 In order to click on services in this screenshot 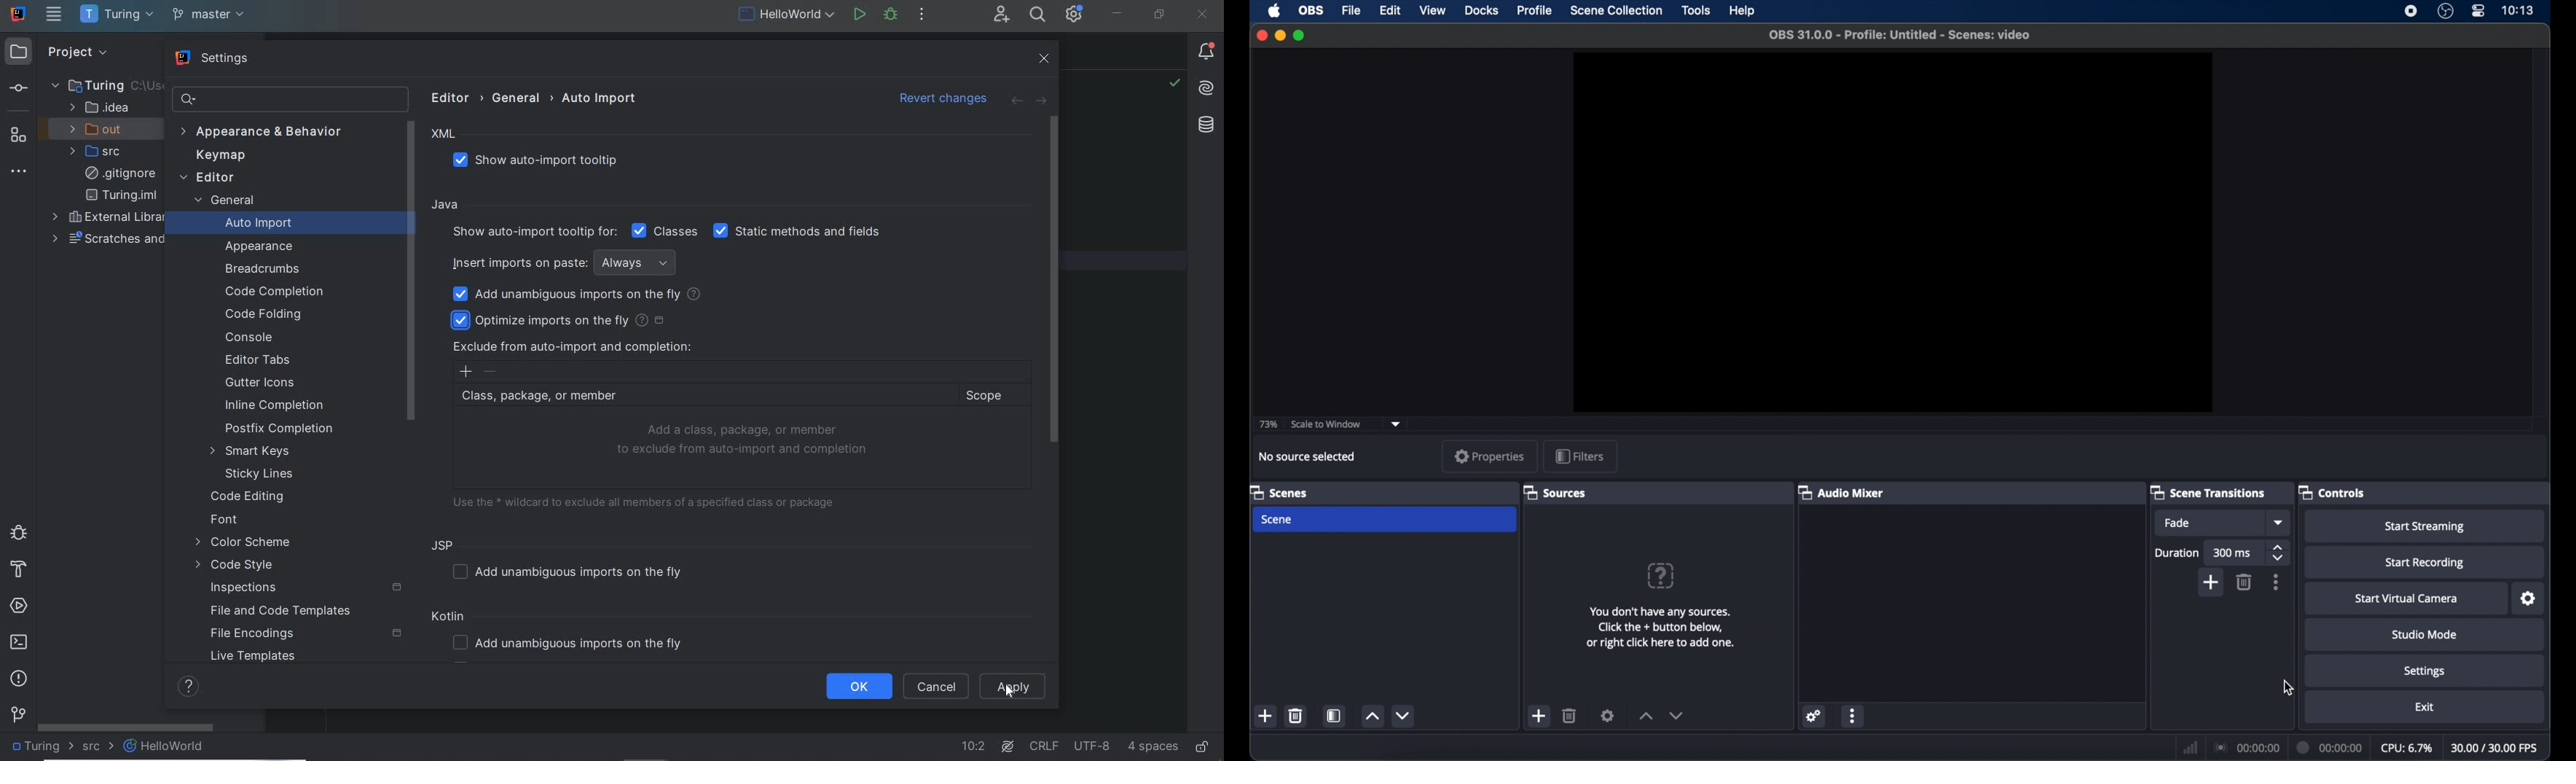, I will do `click(20, 606)`.